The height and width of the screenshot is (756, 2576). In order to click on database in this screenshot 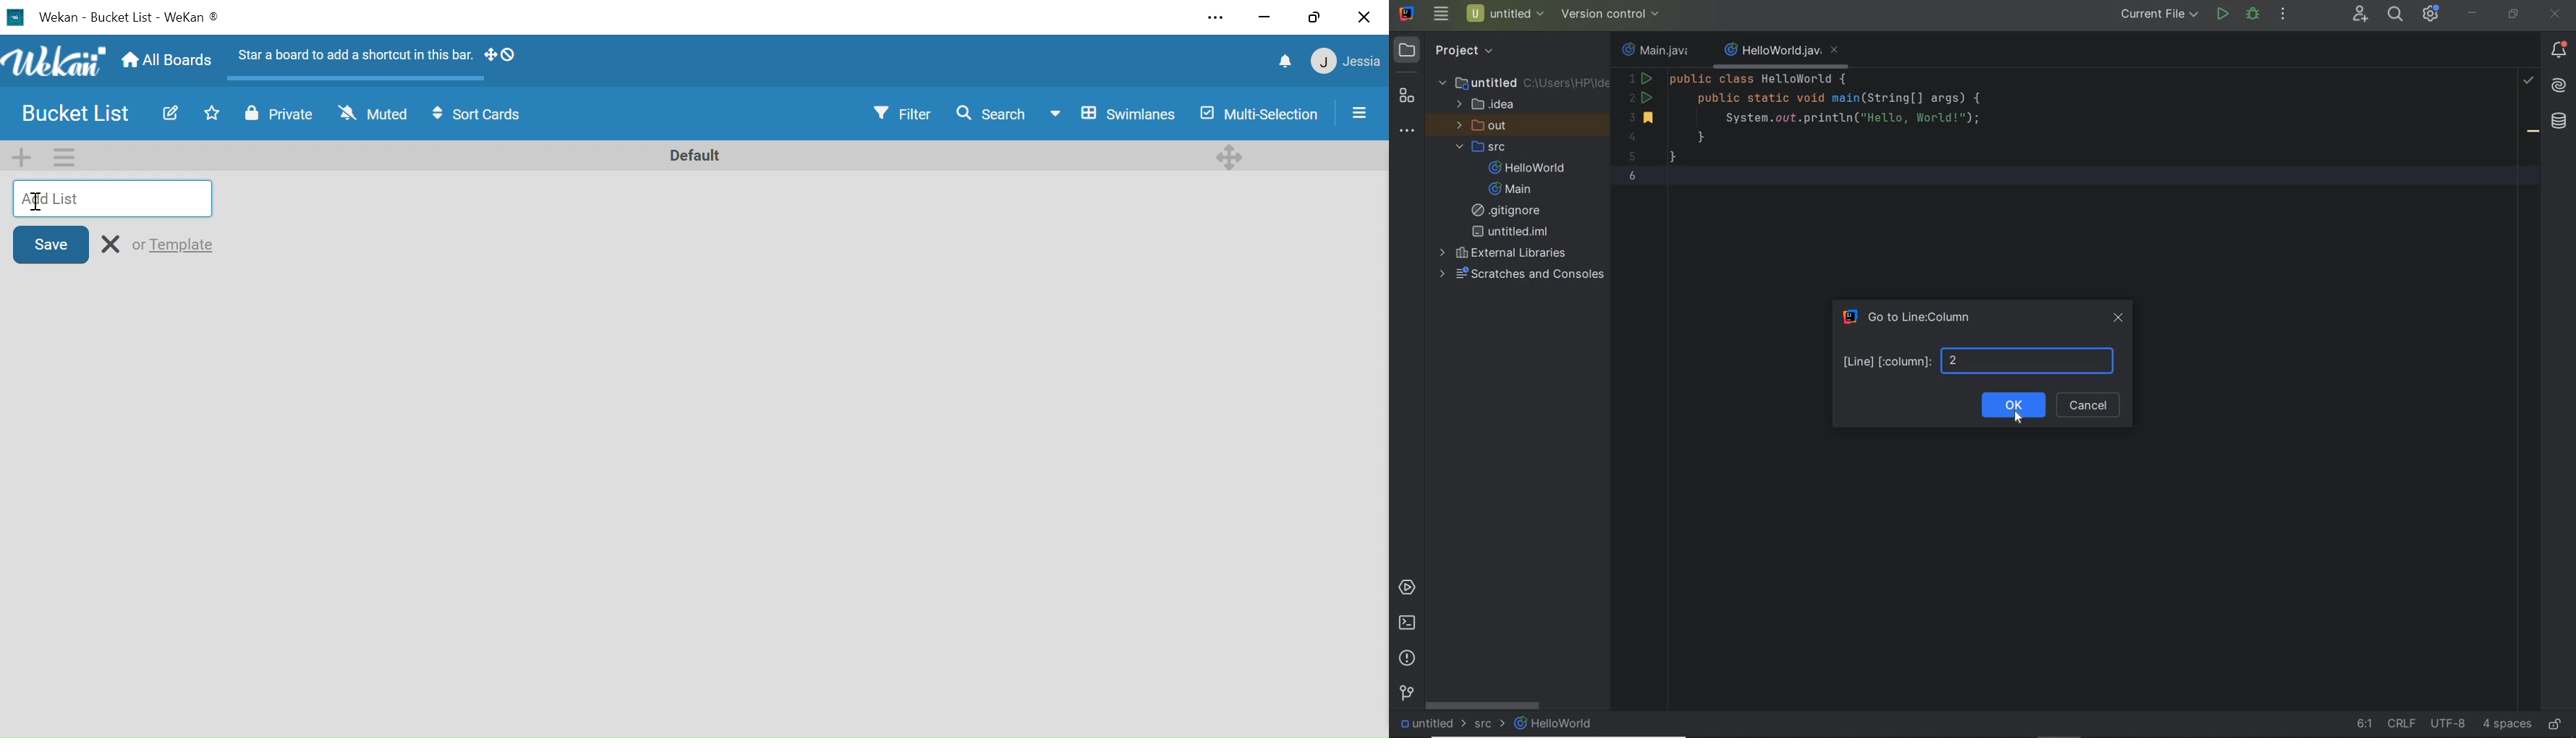, I will do `click(2559, 123)`.